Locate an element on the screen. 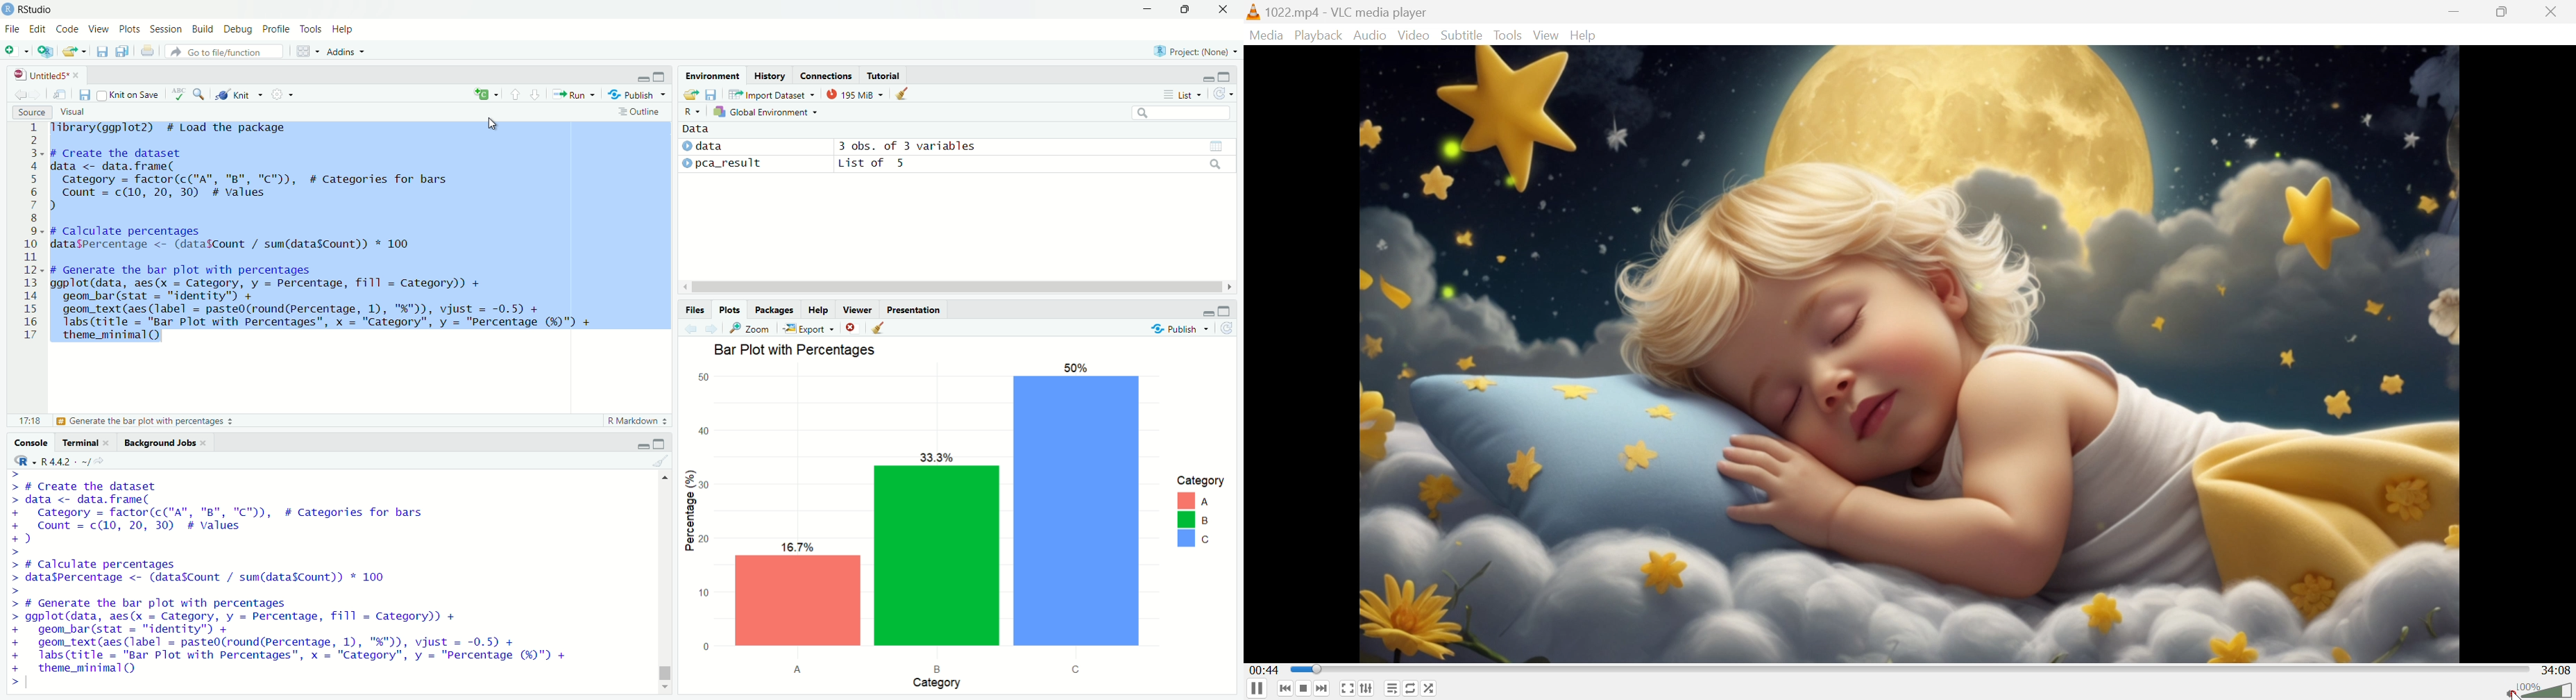 This screenshot has height=700, width=2576. close is located at coordinates (1224, 10).